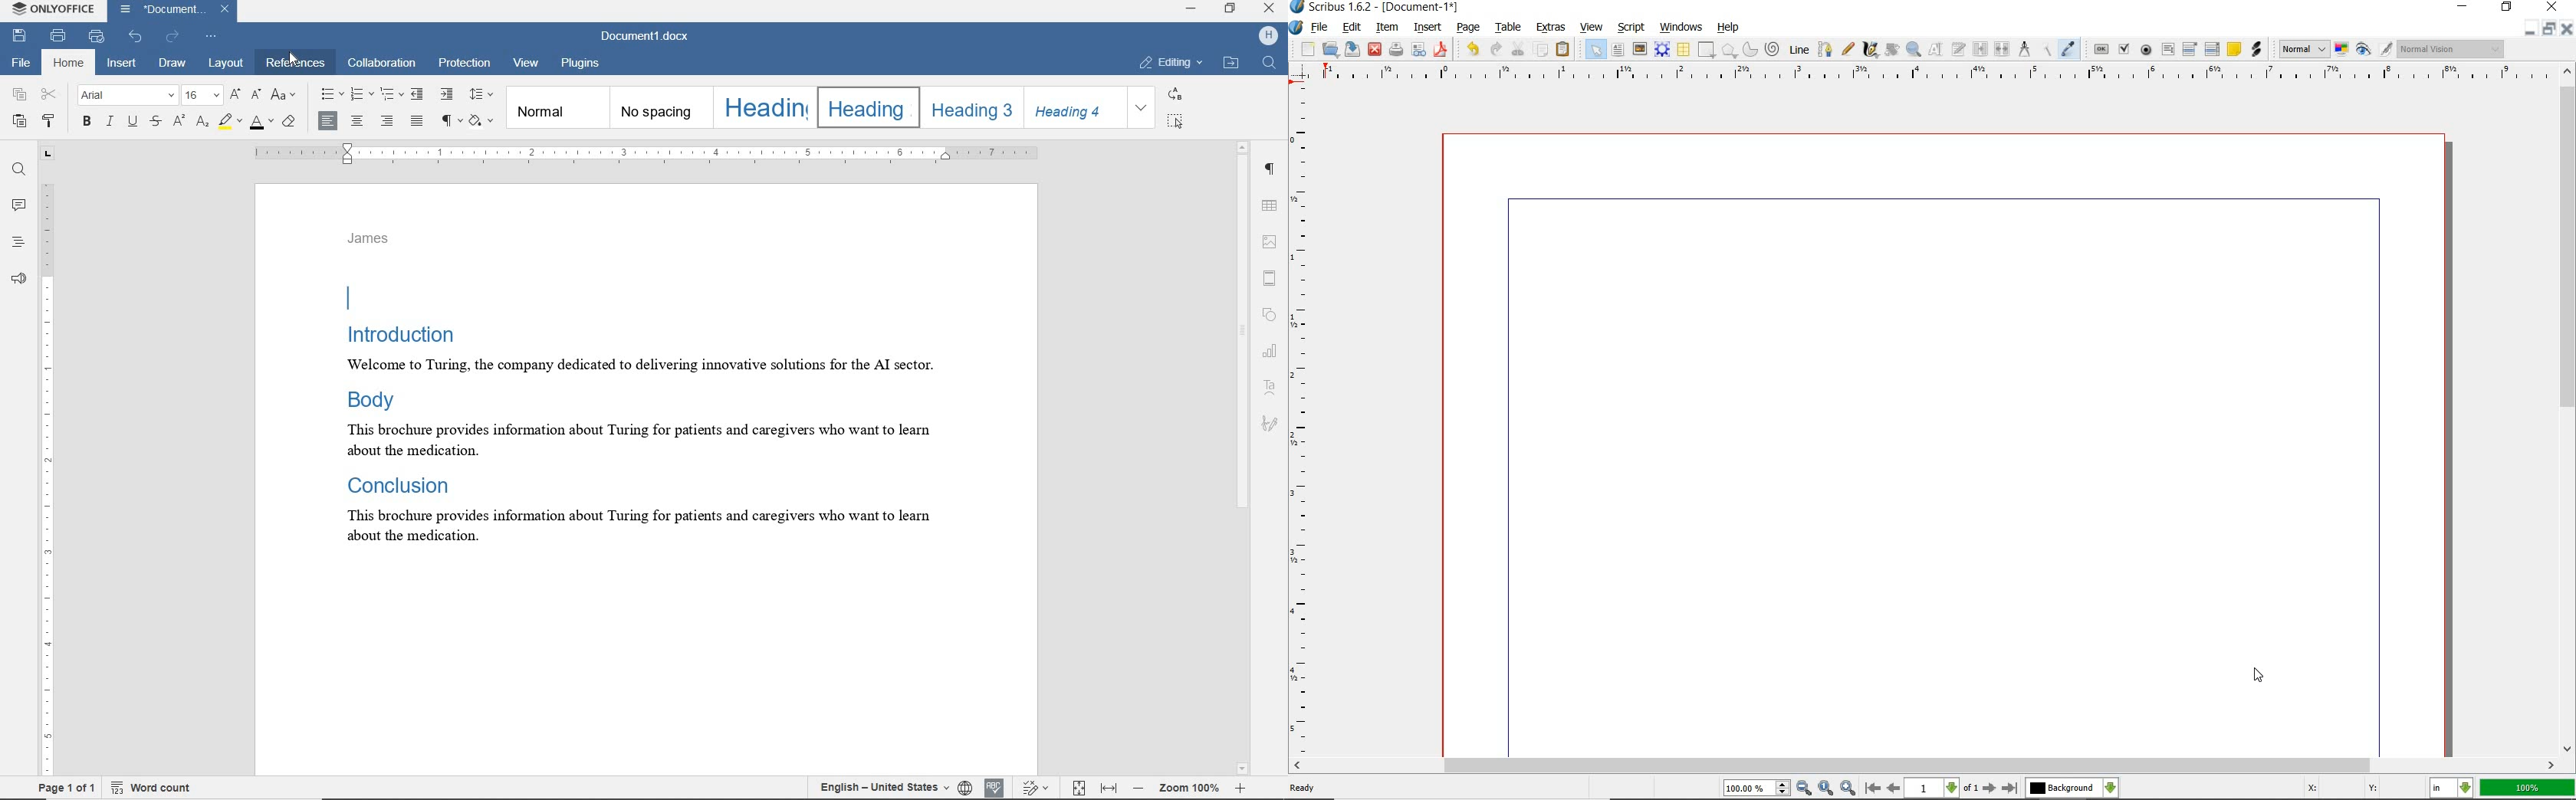  I want to click on bullets, so click(332, 95).